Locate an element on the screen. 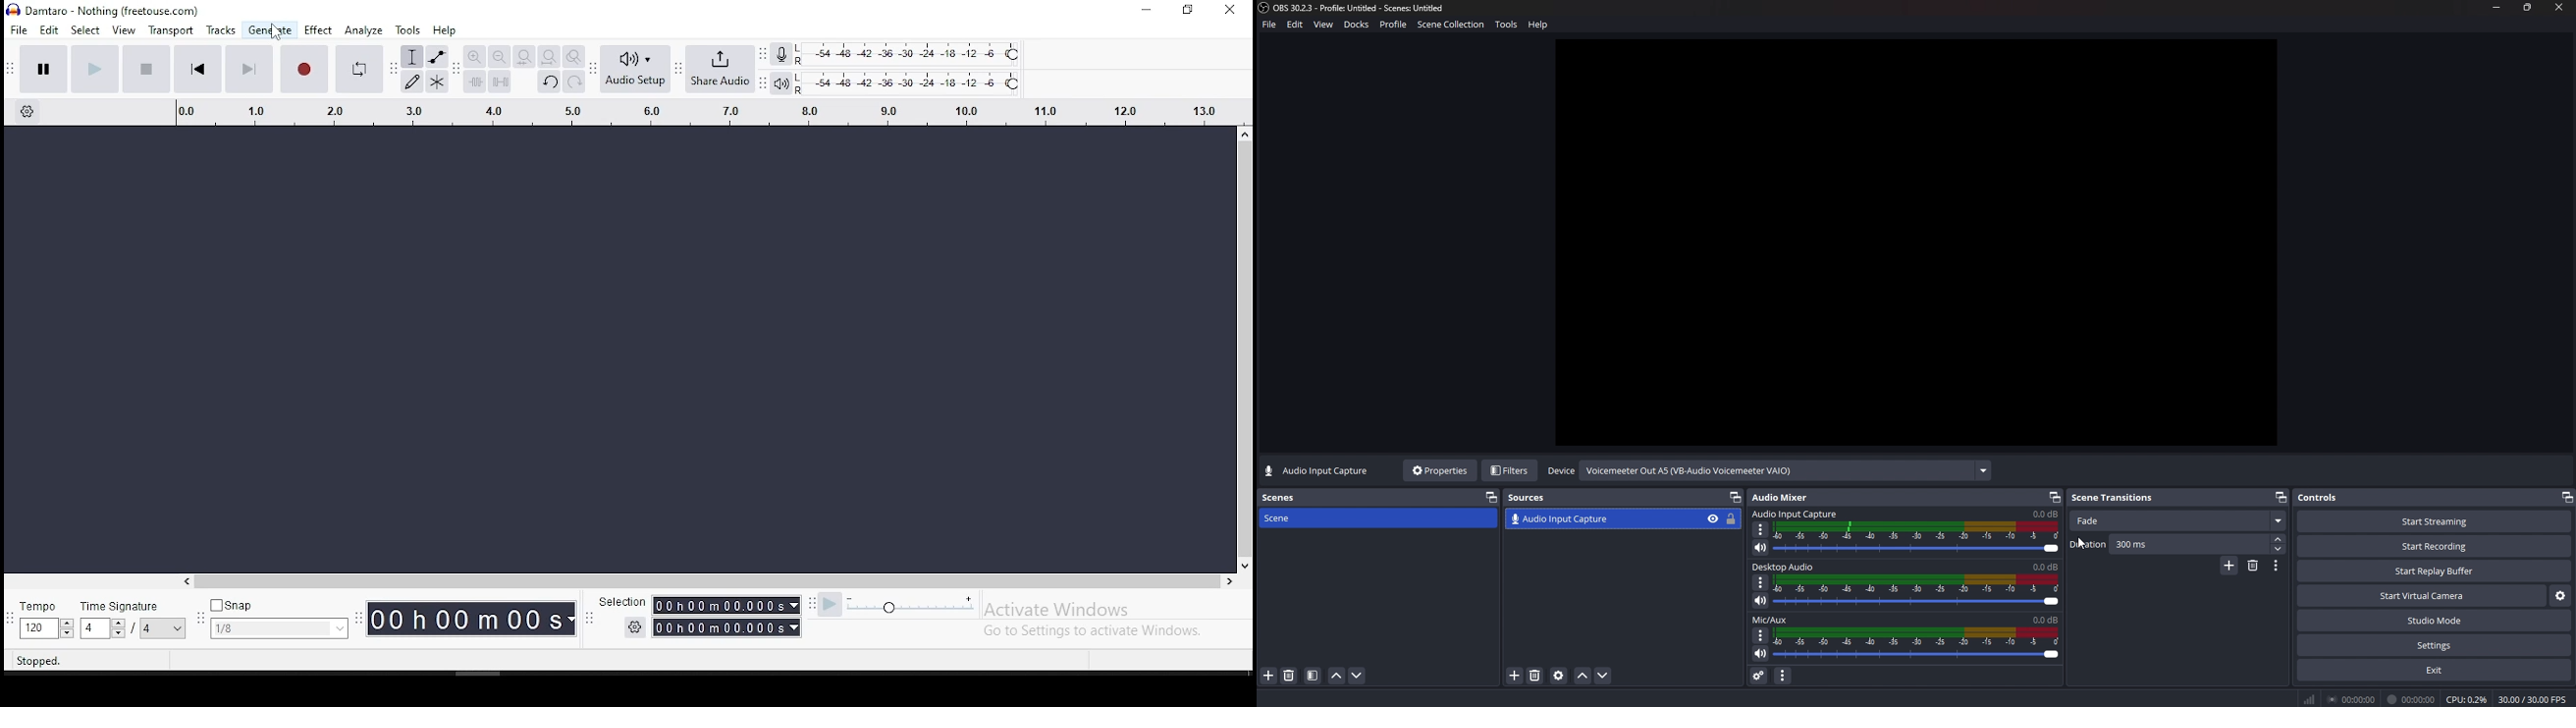 This screenshot has width=2576, height=728. source properties is located at coordinates (1558, 675).